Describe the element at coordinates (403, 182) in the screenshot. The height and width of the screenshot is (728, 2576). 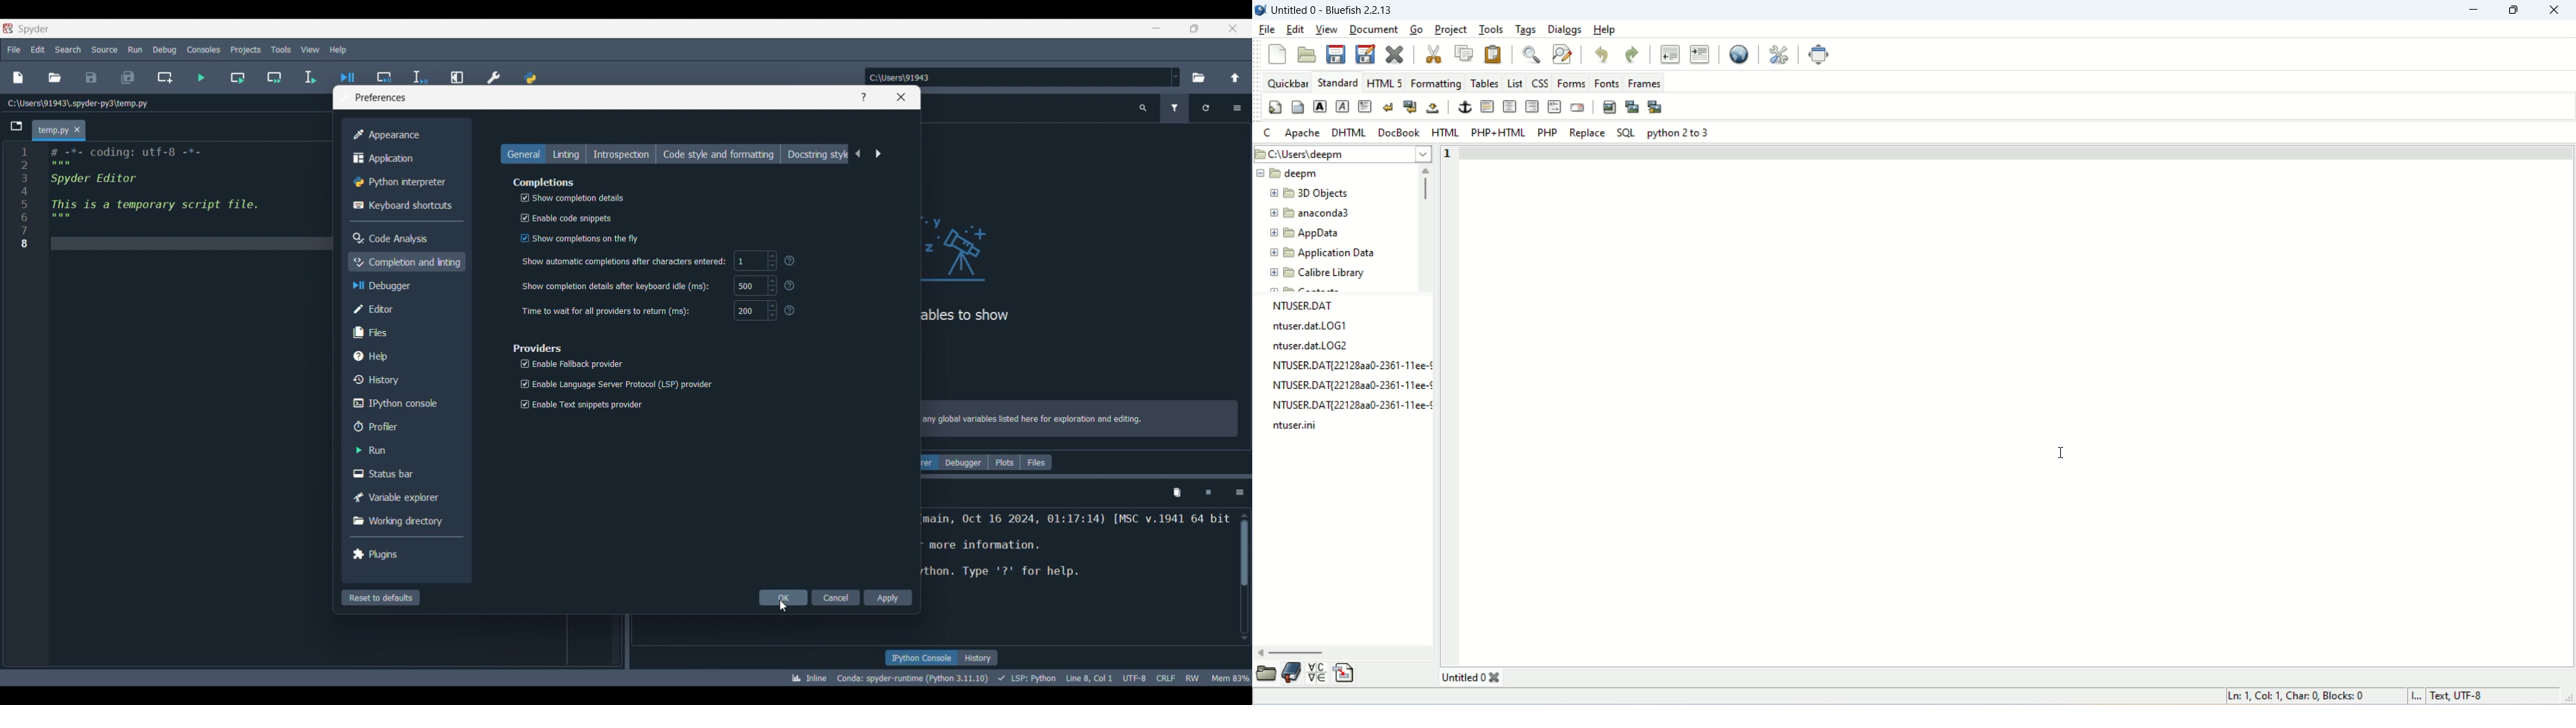
I see `Python interpreter` at that location.